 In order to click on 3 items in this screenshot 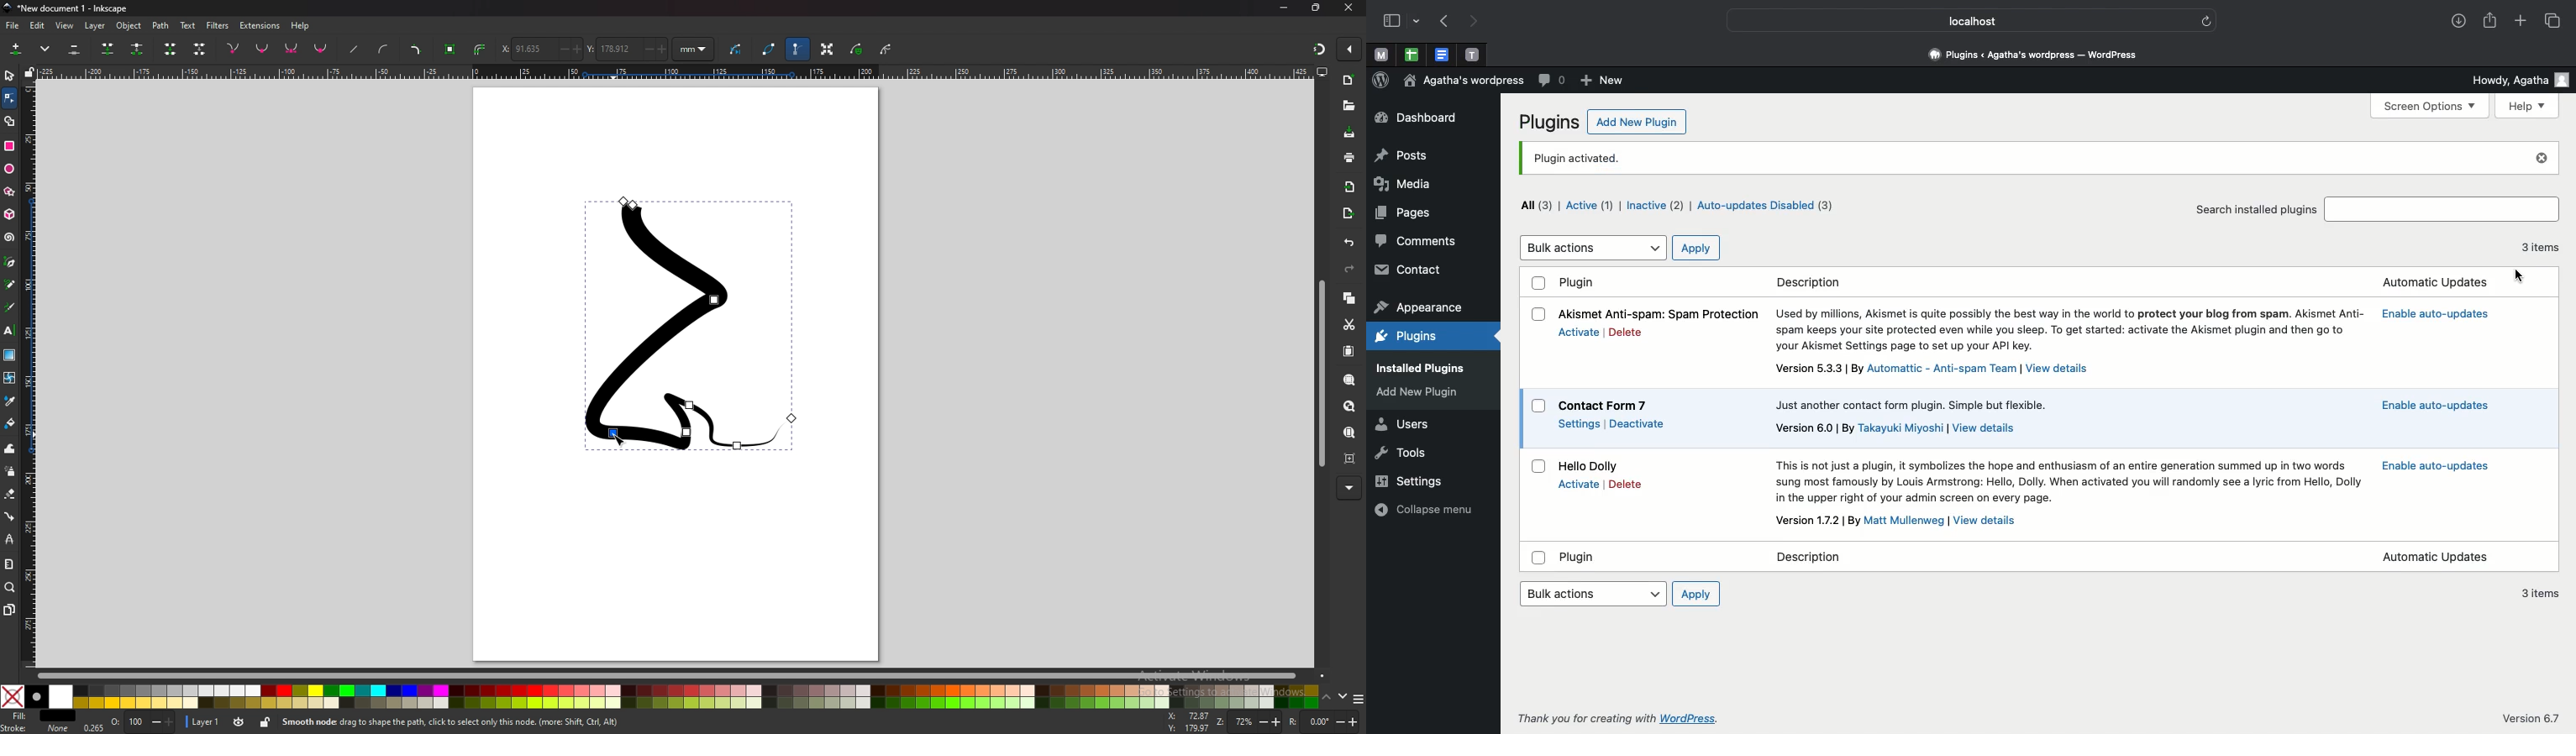, I will do `click(2542, 597)`.